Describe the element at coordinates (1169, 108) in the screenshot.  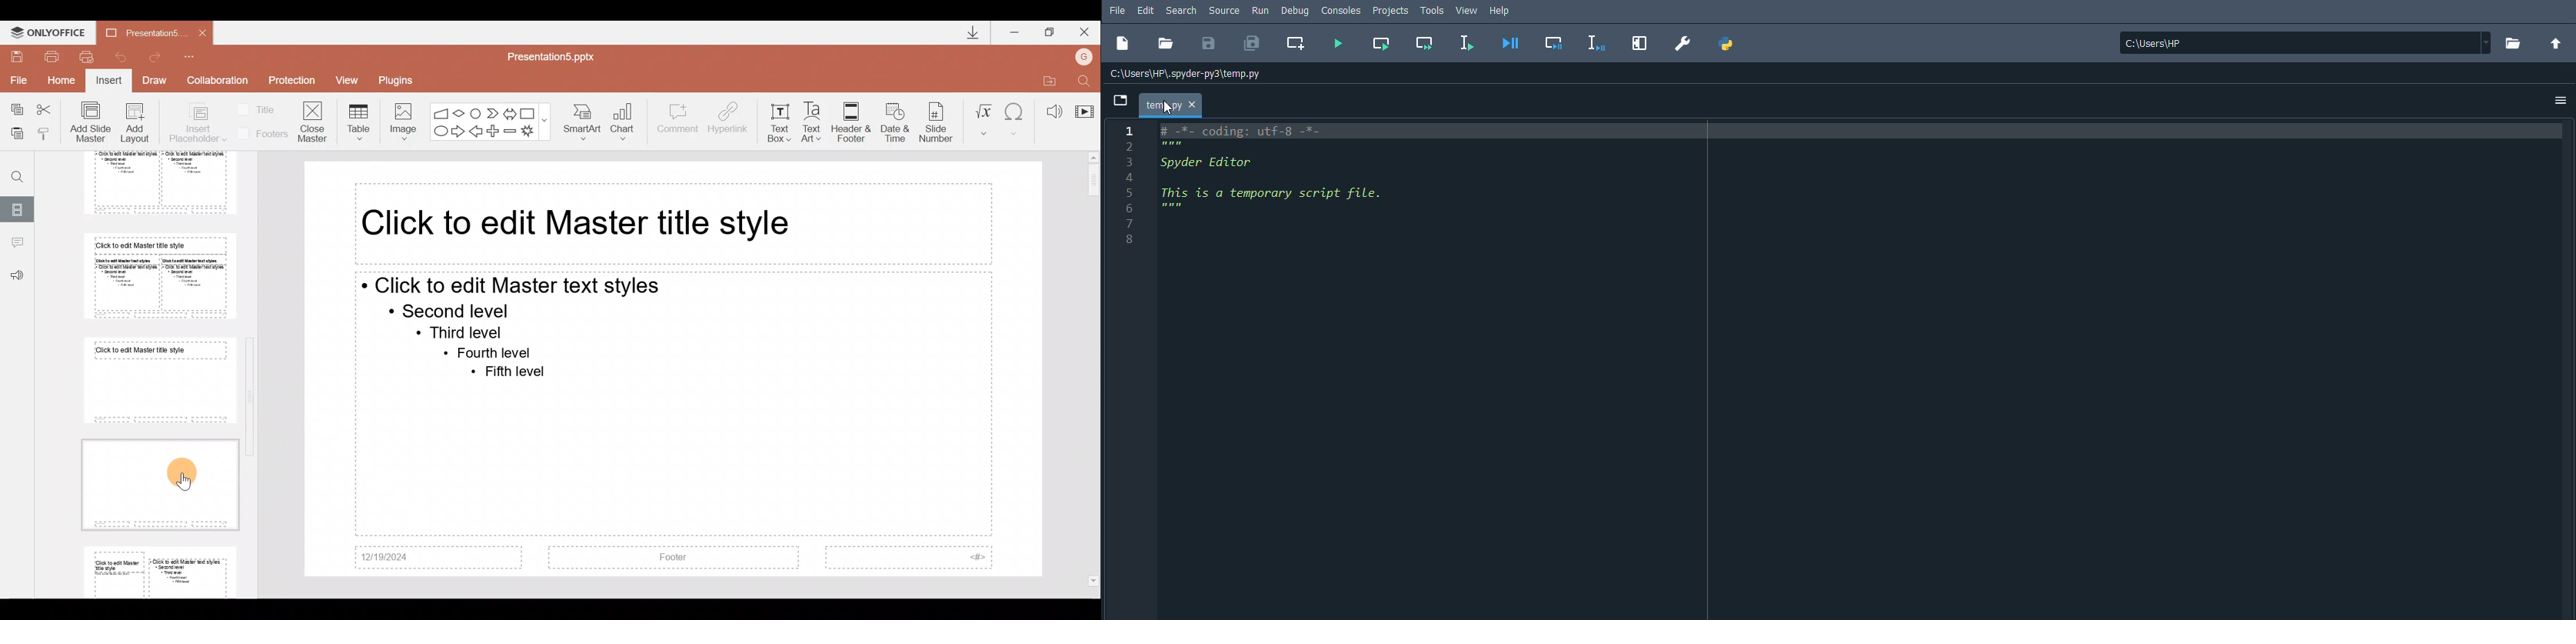
I see `cursor` at that location.